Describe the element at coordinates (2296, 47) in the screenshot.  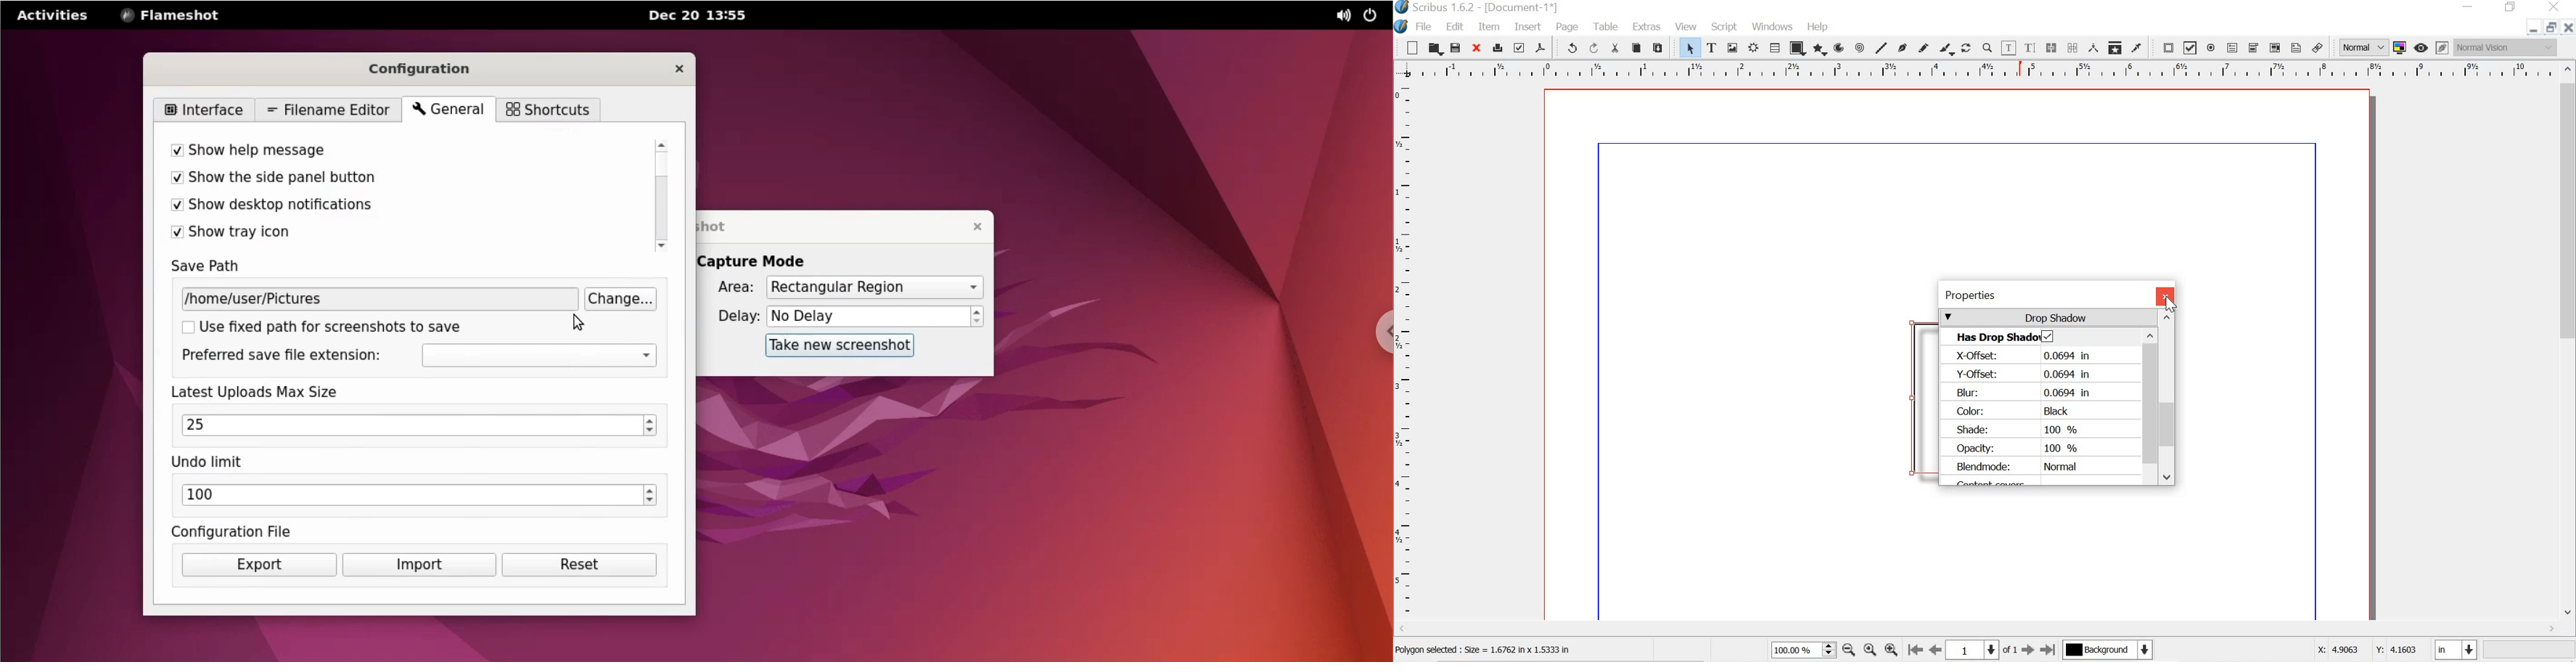
I see `text annotation` at that location.